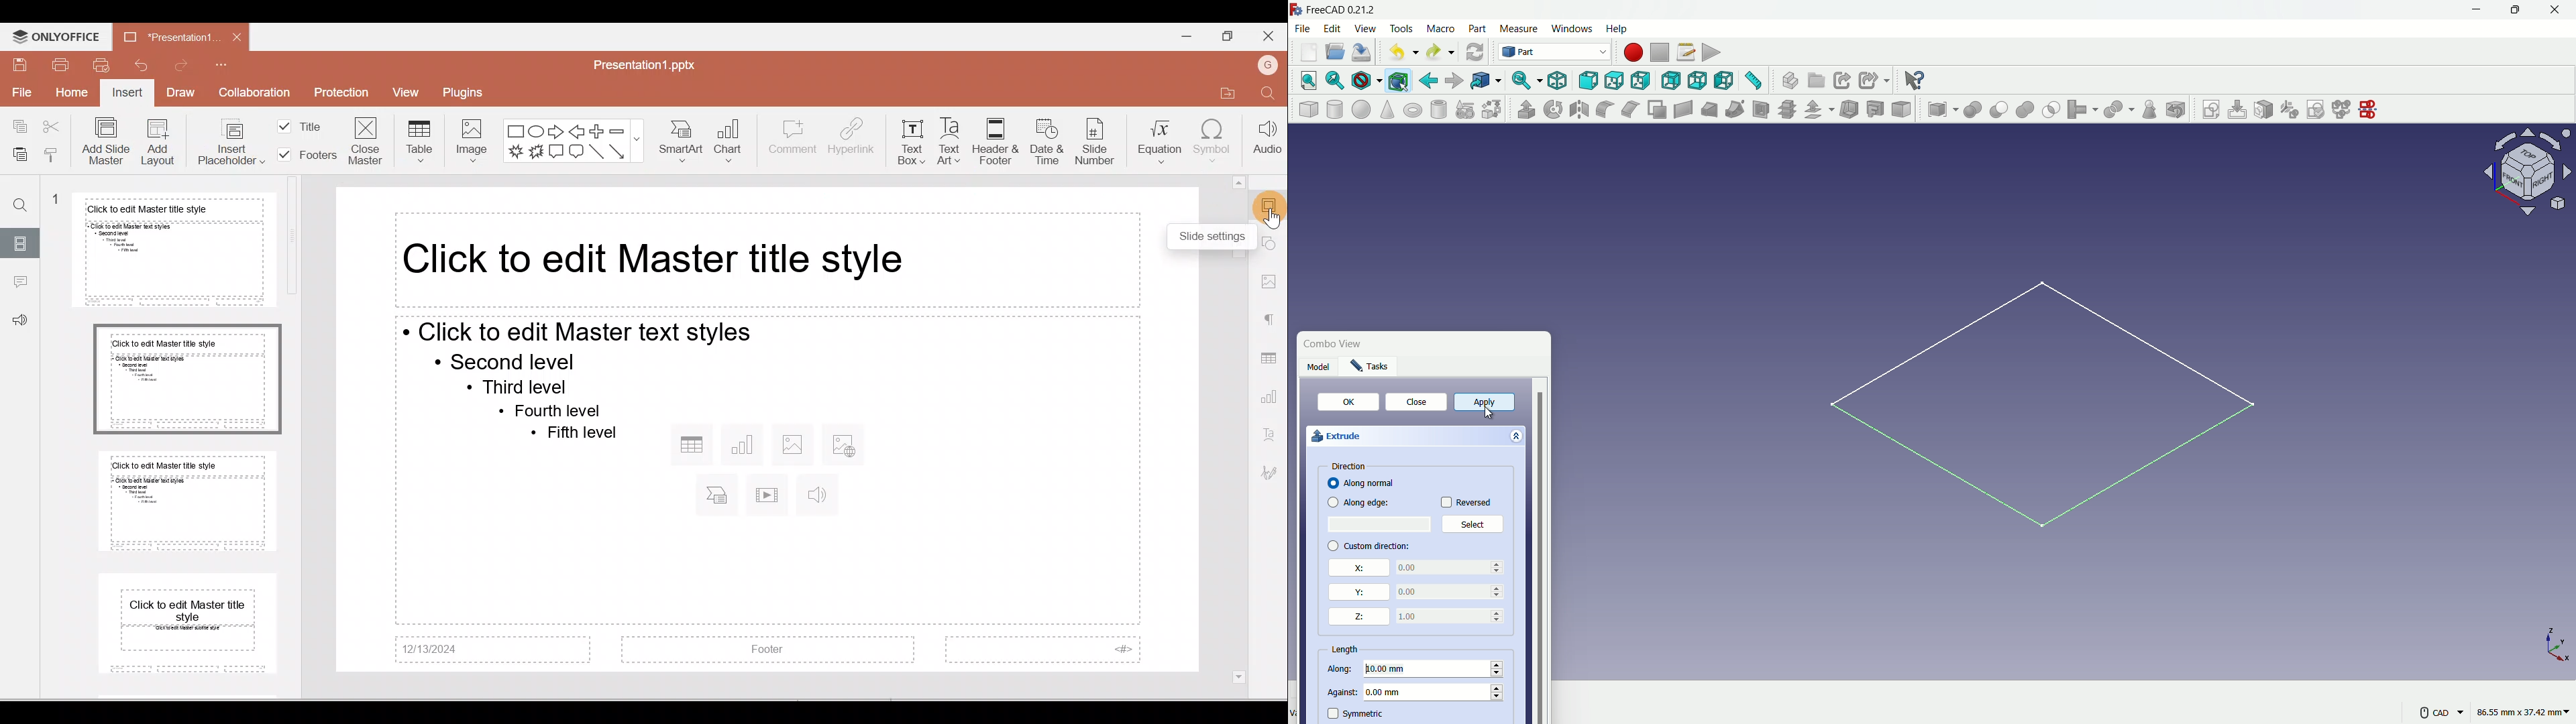 The image size is (2576, 728). Describe the element at coordinates (1452, 591) in the screenshot. I see `0.00` at that location.